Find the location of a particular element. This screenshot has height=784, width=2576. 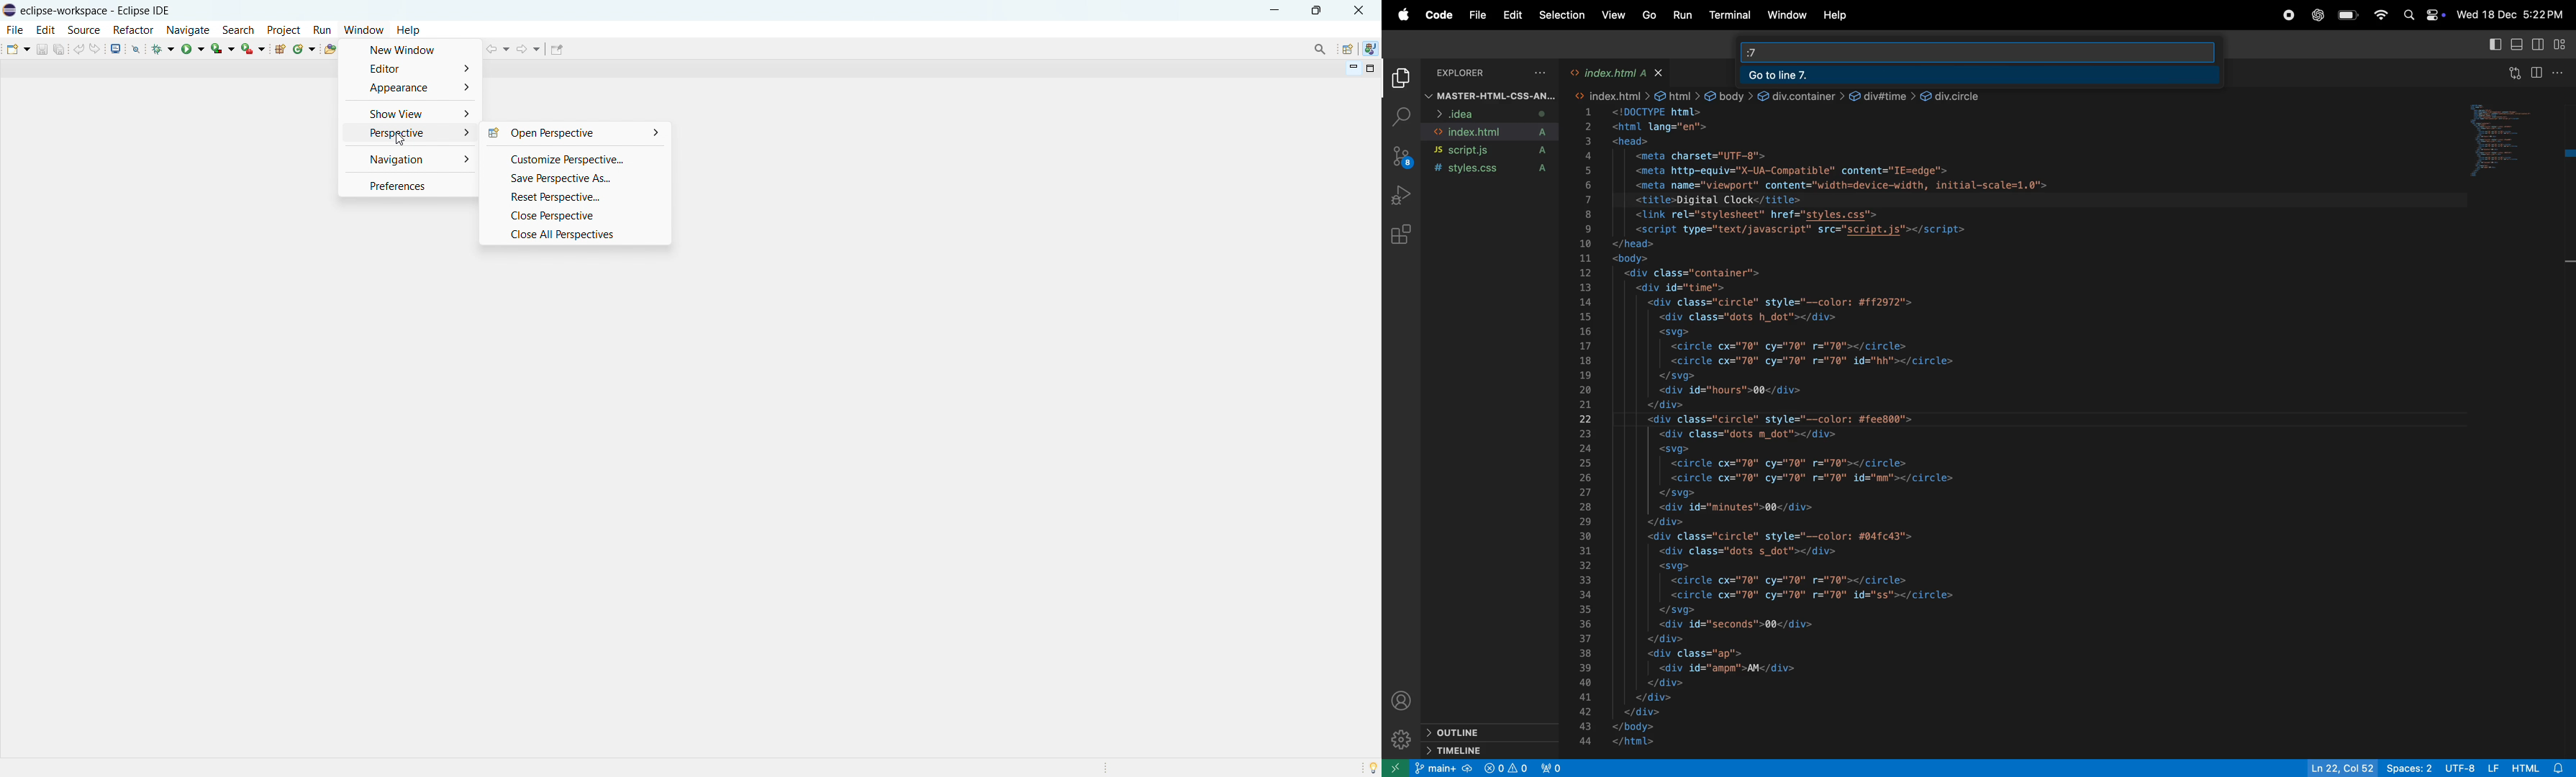

edit is located at coordinates (1510, 17).